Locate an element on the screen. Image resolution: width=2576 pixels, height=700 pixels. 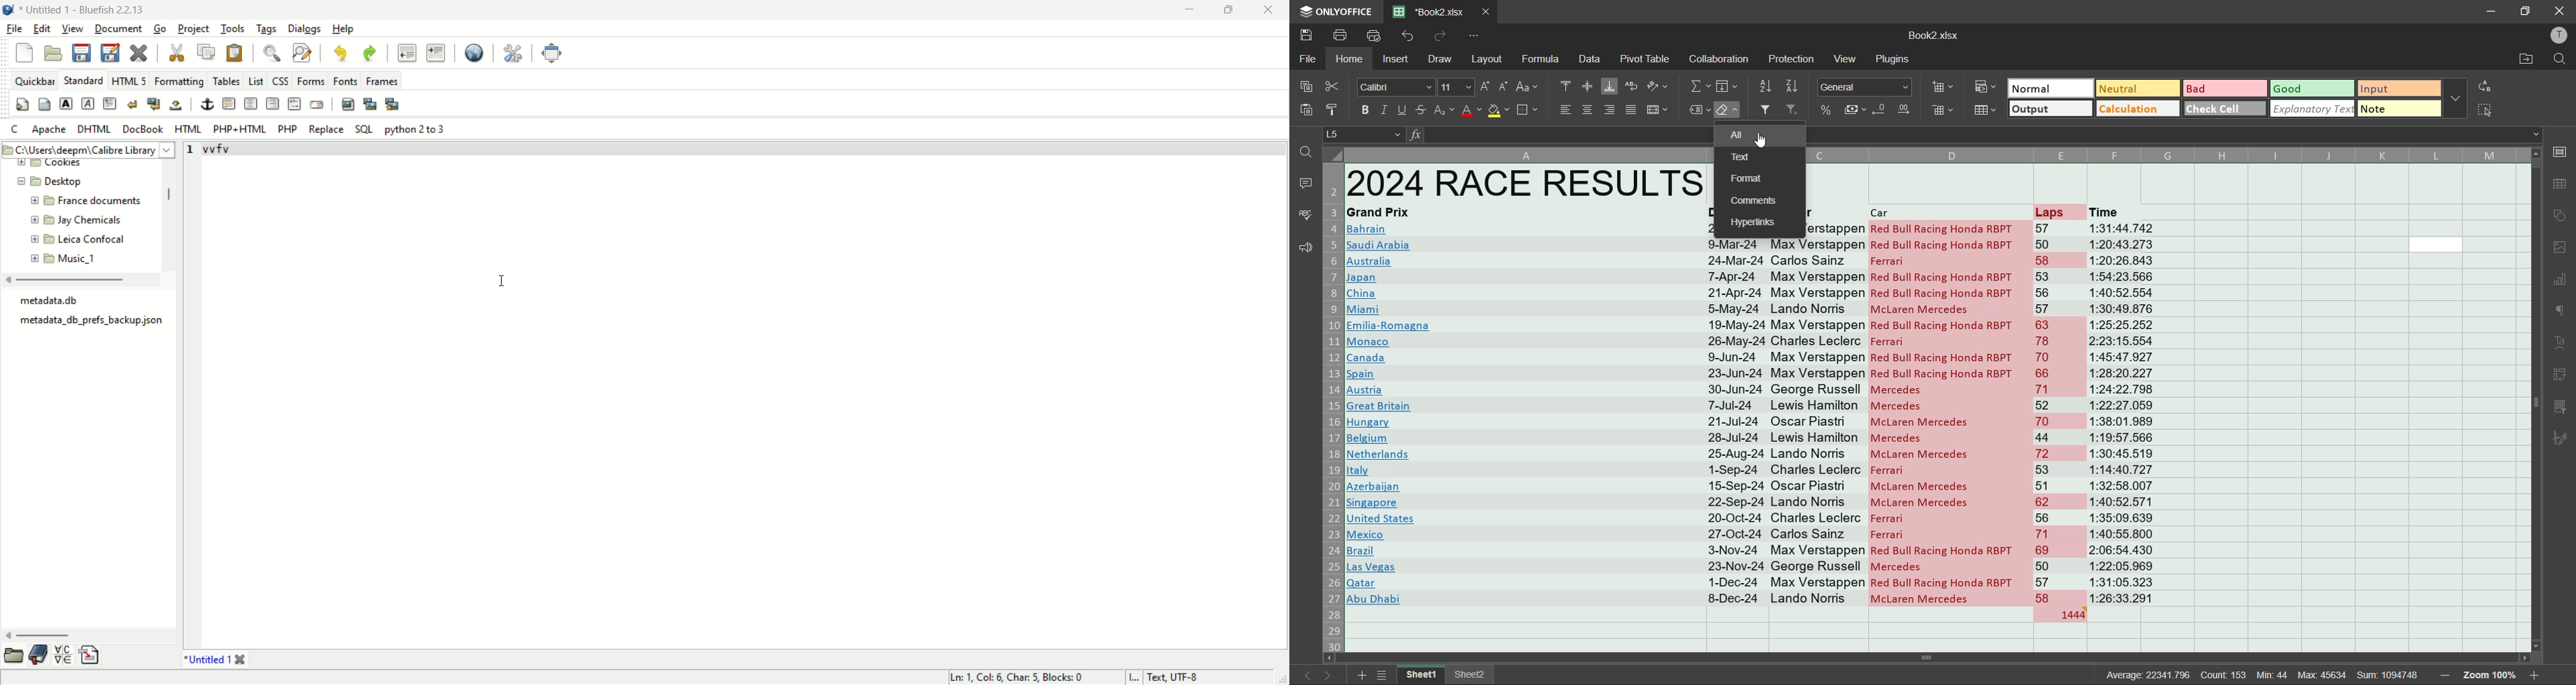
DocBook is located at coordinates (142, 129).